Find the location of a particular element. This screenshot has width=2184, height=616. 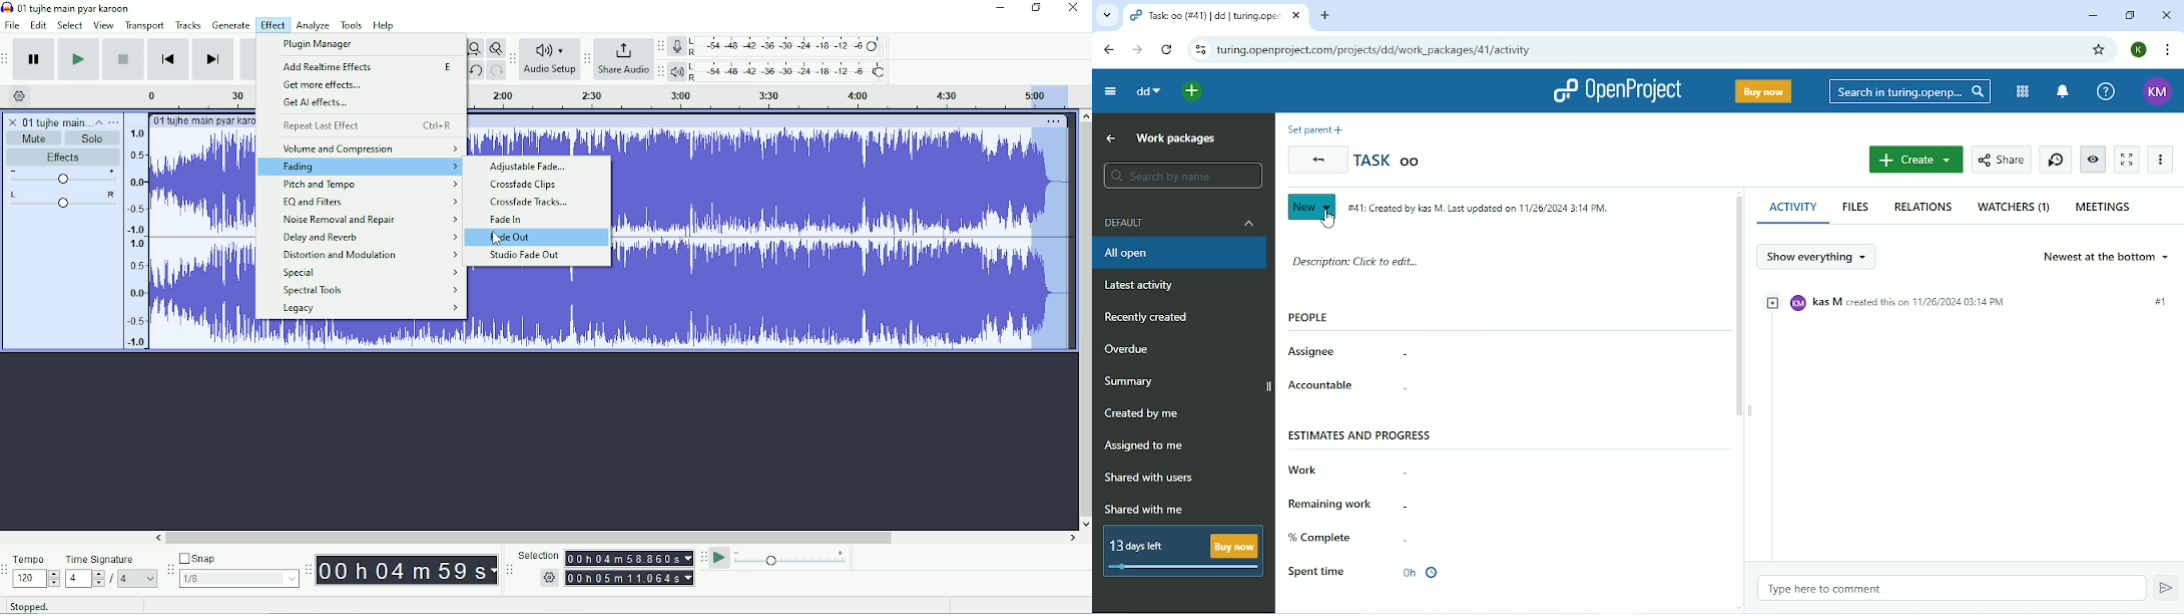

Redo is located at coordinates (496, 69).